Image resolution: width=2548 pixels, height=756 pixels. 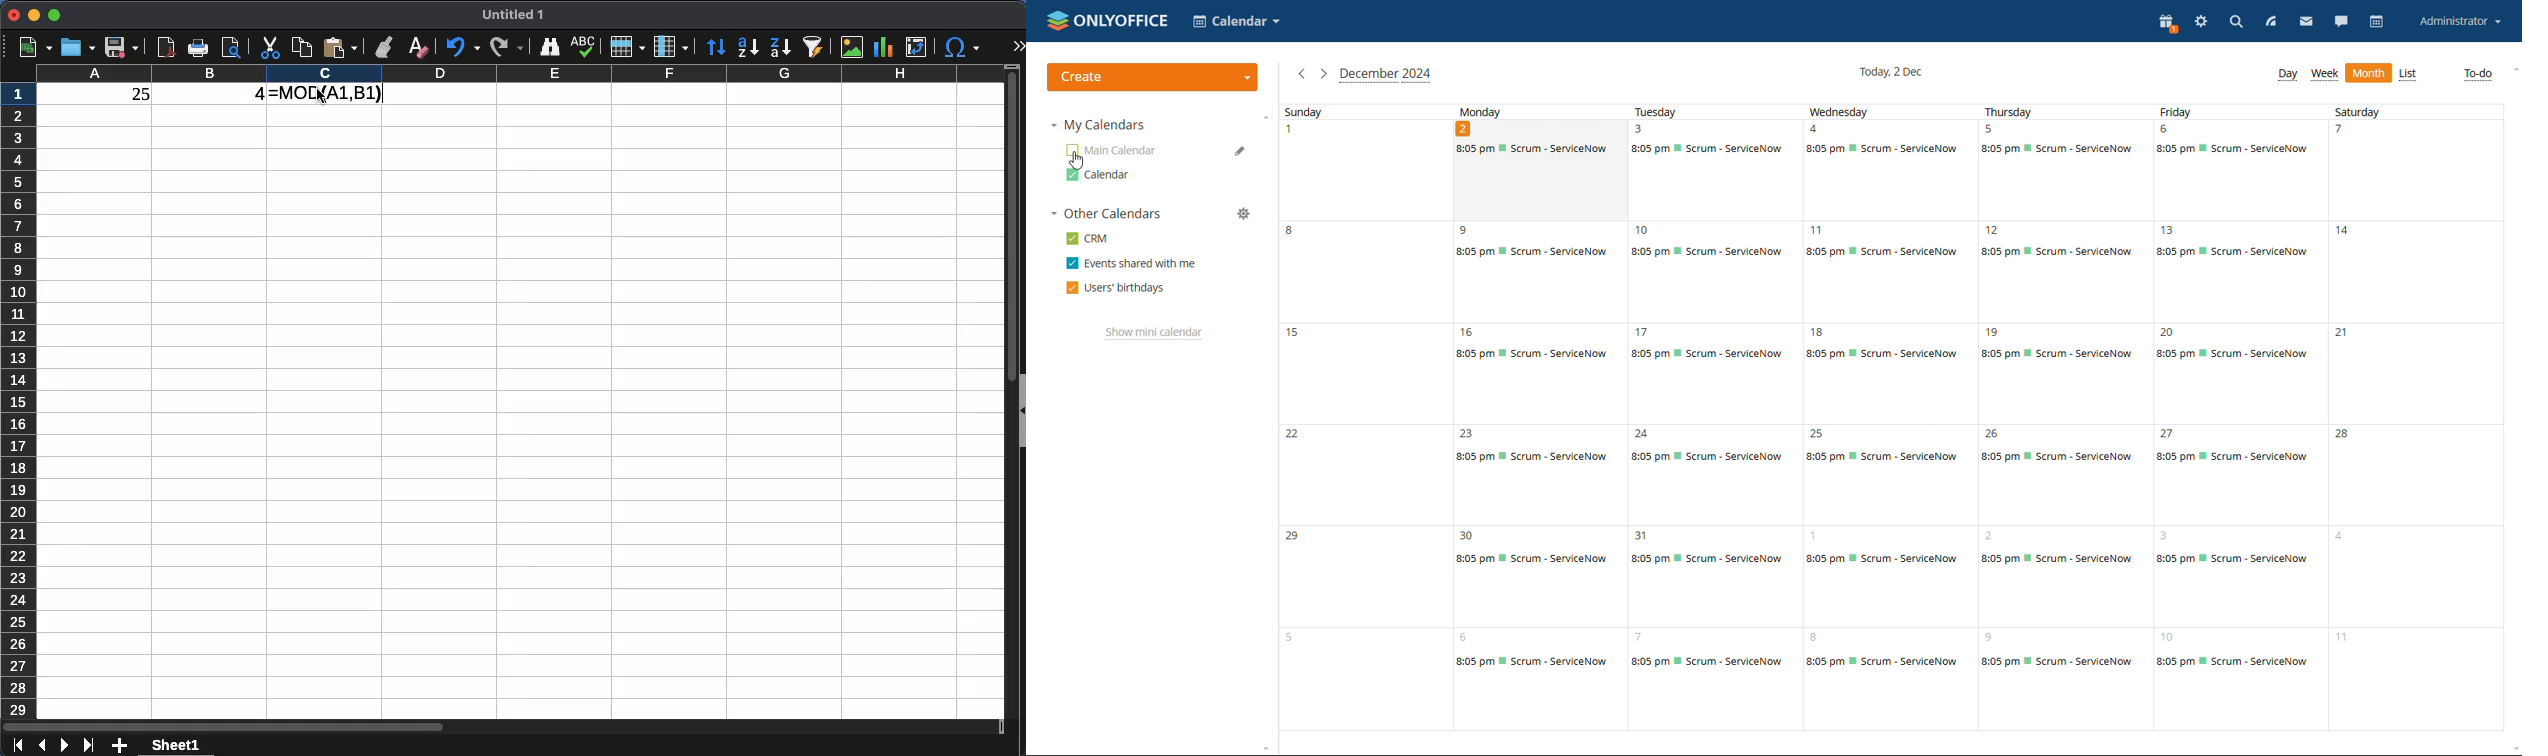 I want to click on clear formatting, so click(x=420, y=47).